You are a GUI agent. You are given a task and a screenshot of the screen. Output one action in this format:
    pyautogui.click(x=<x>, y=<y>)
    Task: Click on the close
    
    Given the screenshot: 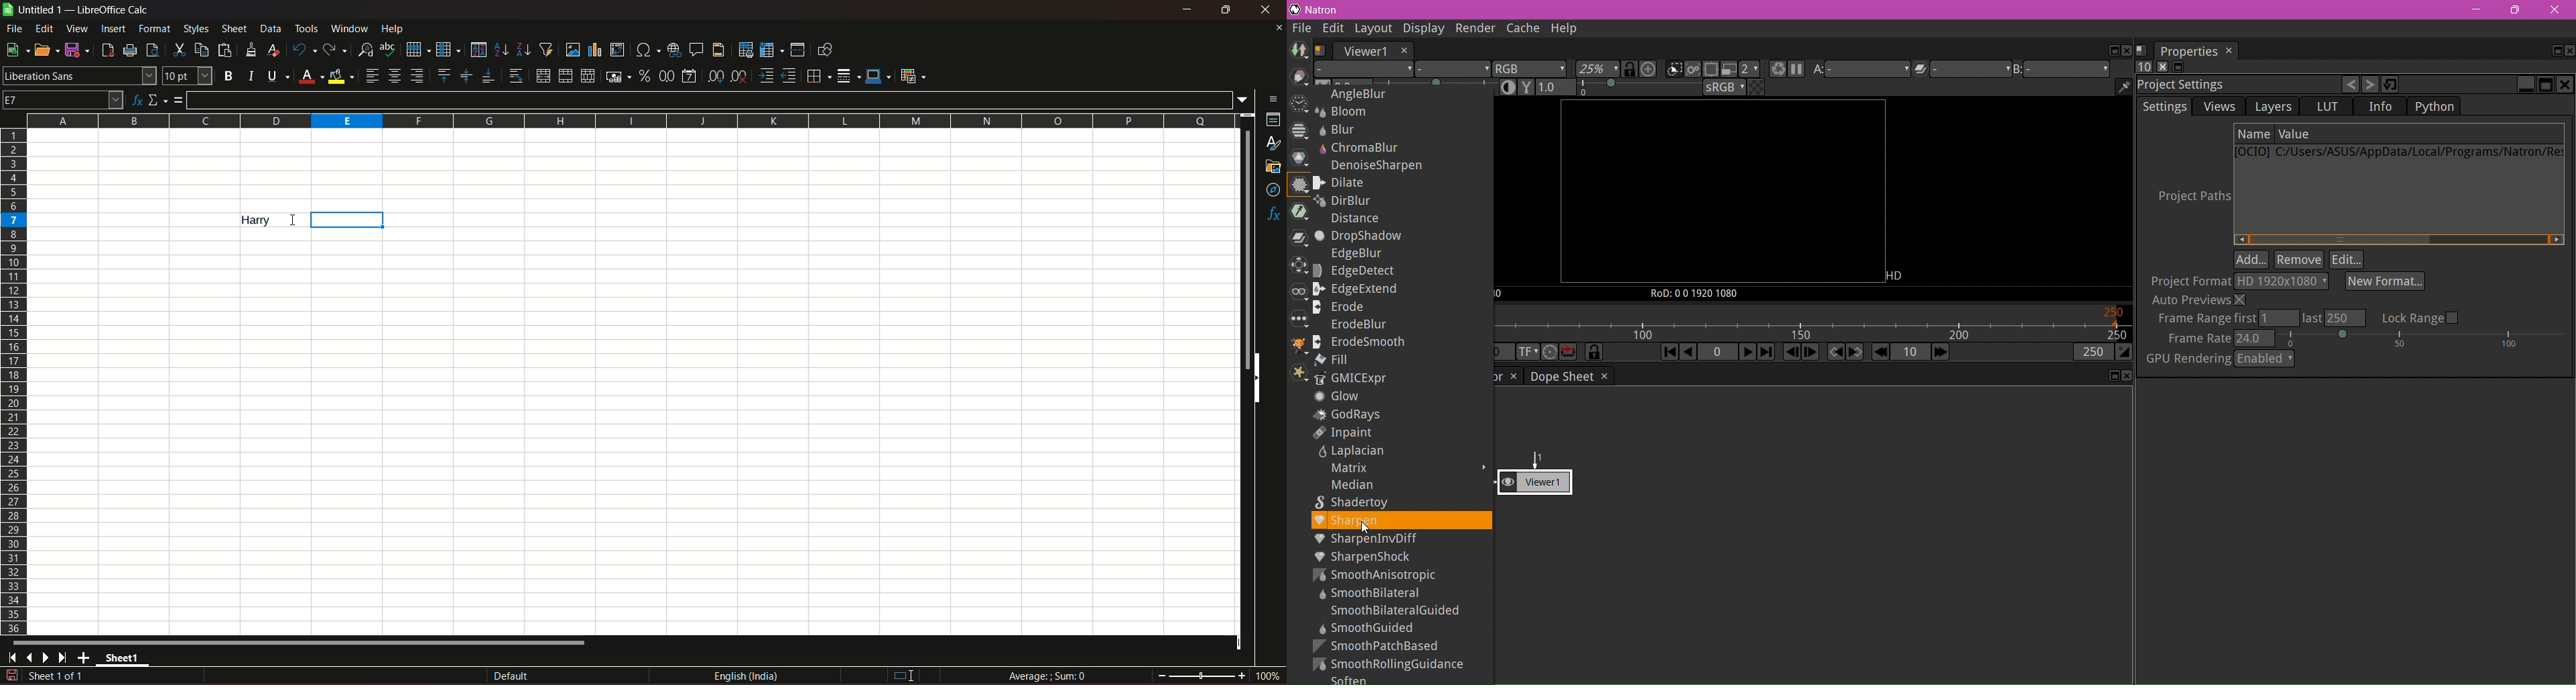 What is the action you would take?
    pyautogui.click(x=1268, y=9)
    